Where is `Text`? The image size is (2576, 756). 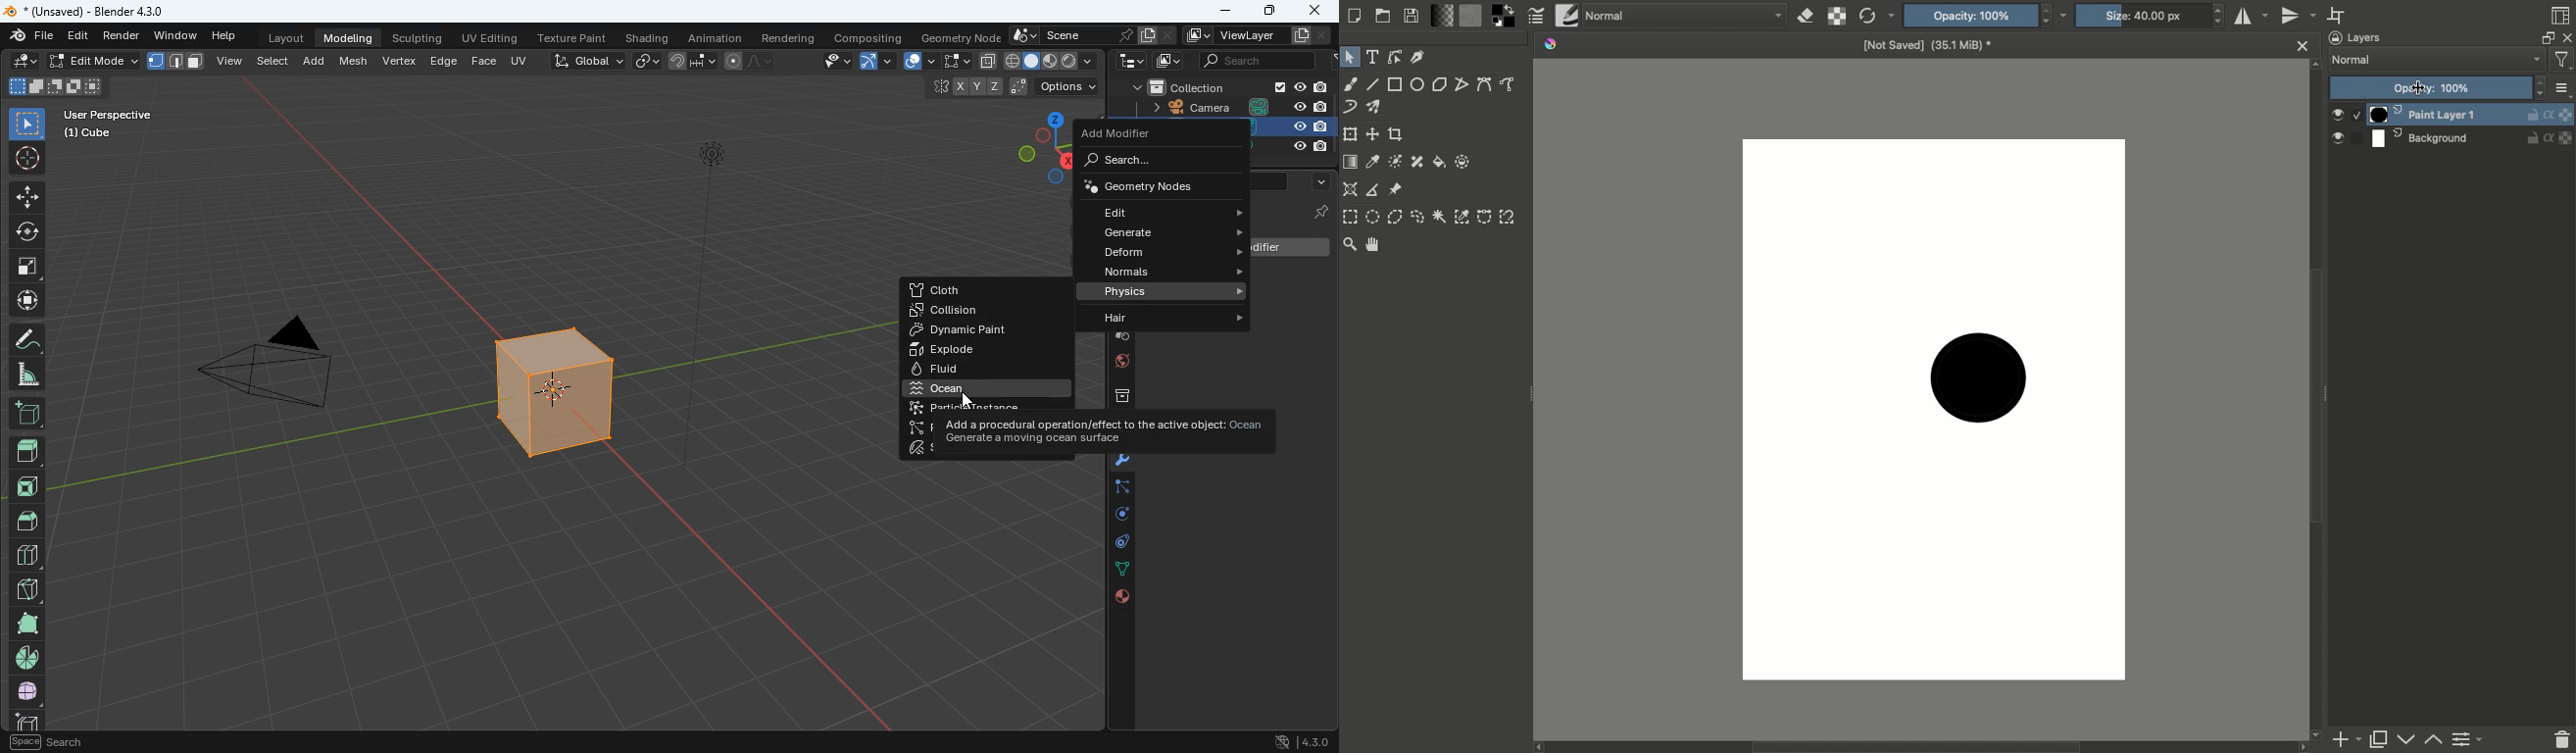 Text is located at coordinates (1373, 56).